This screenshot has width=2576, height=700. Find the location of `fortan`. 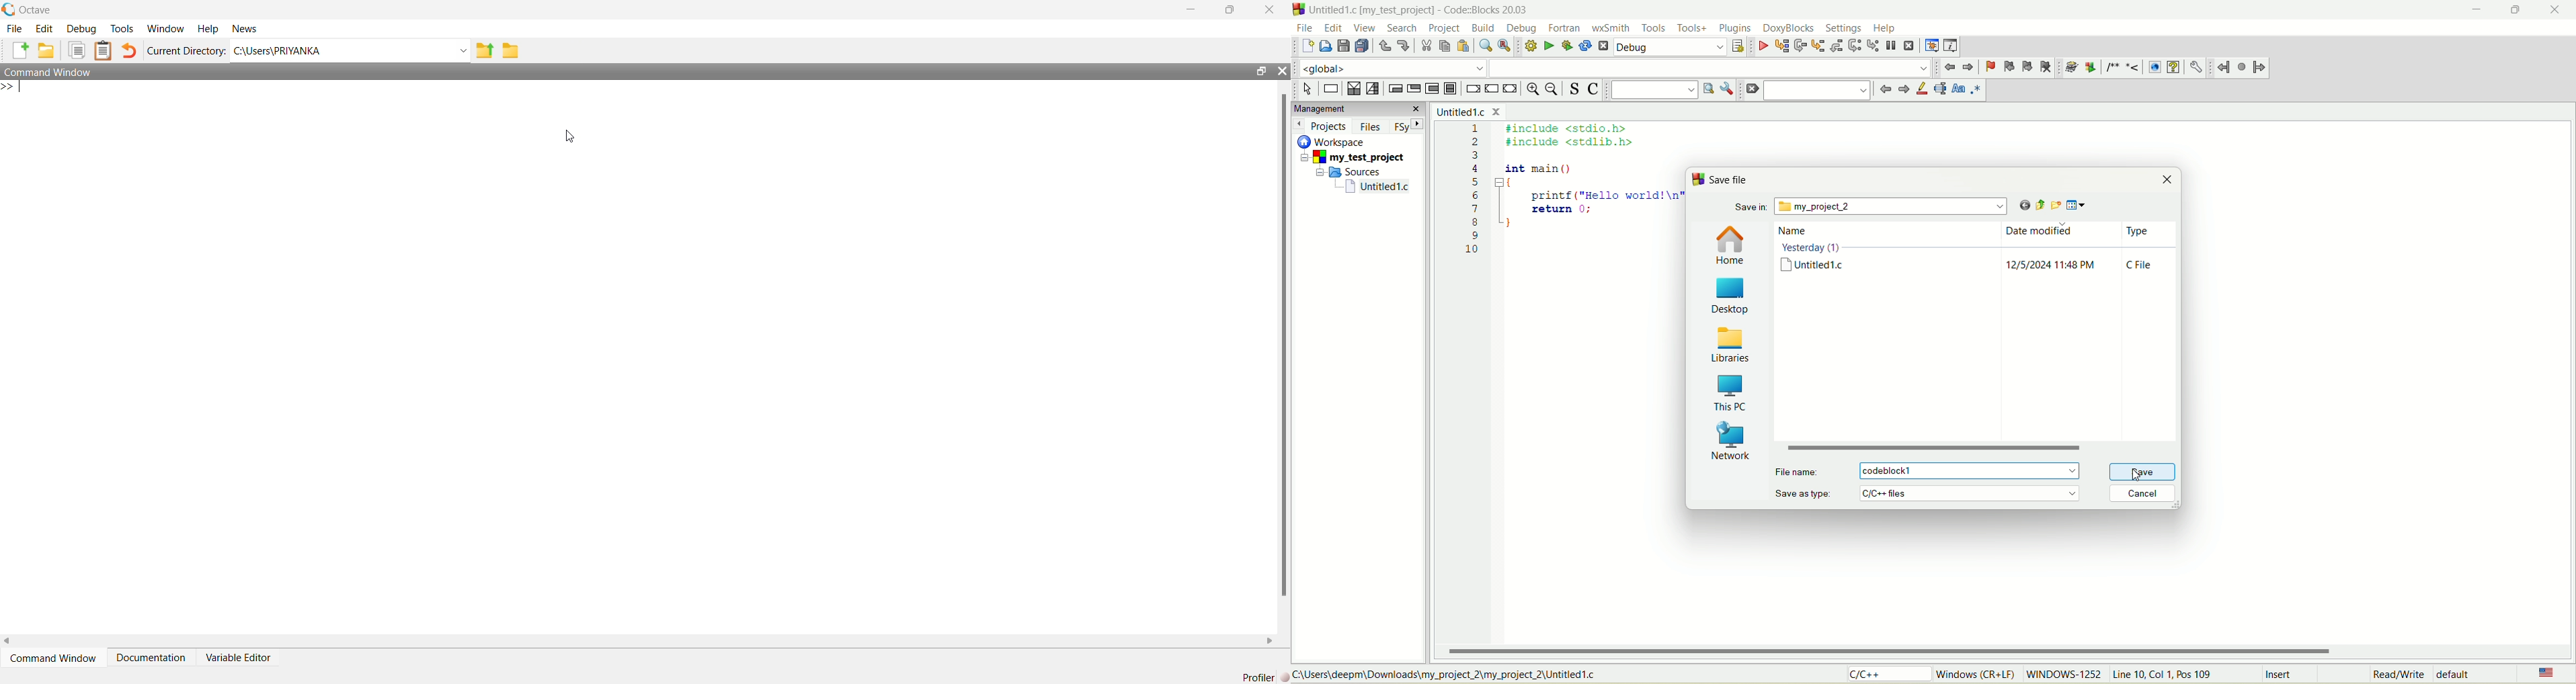

fortan is located at coordinates (1567, 28).